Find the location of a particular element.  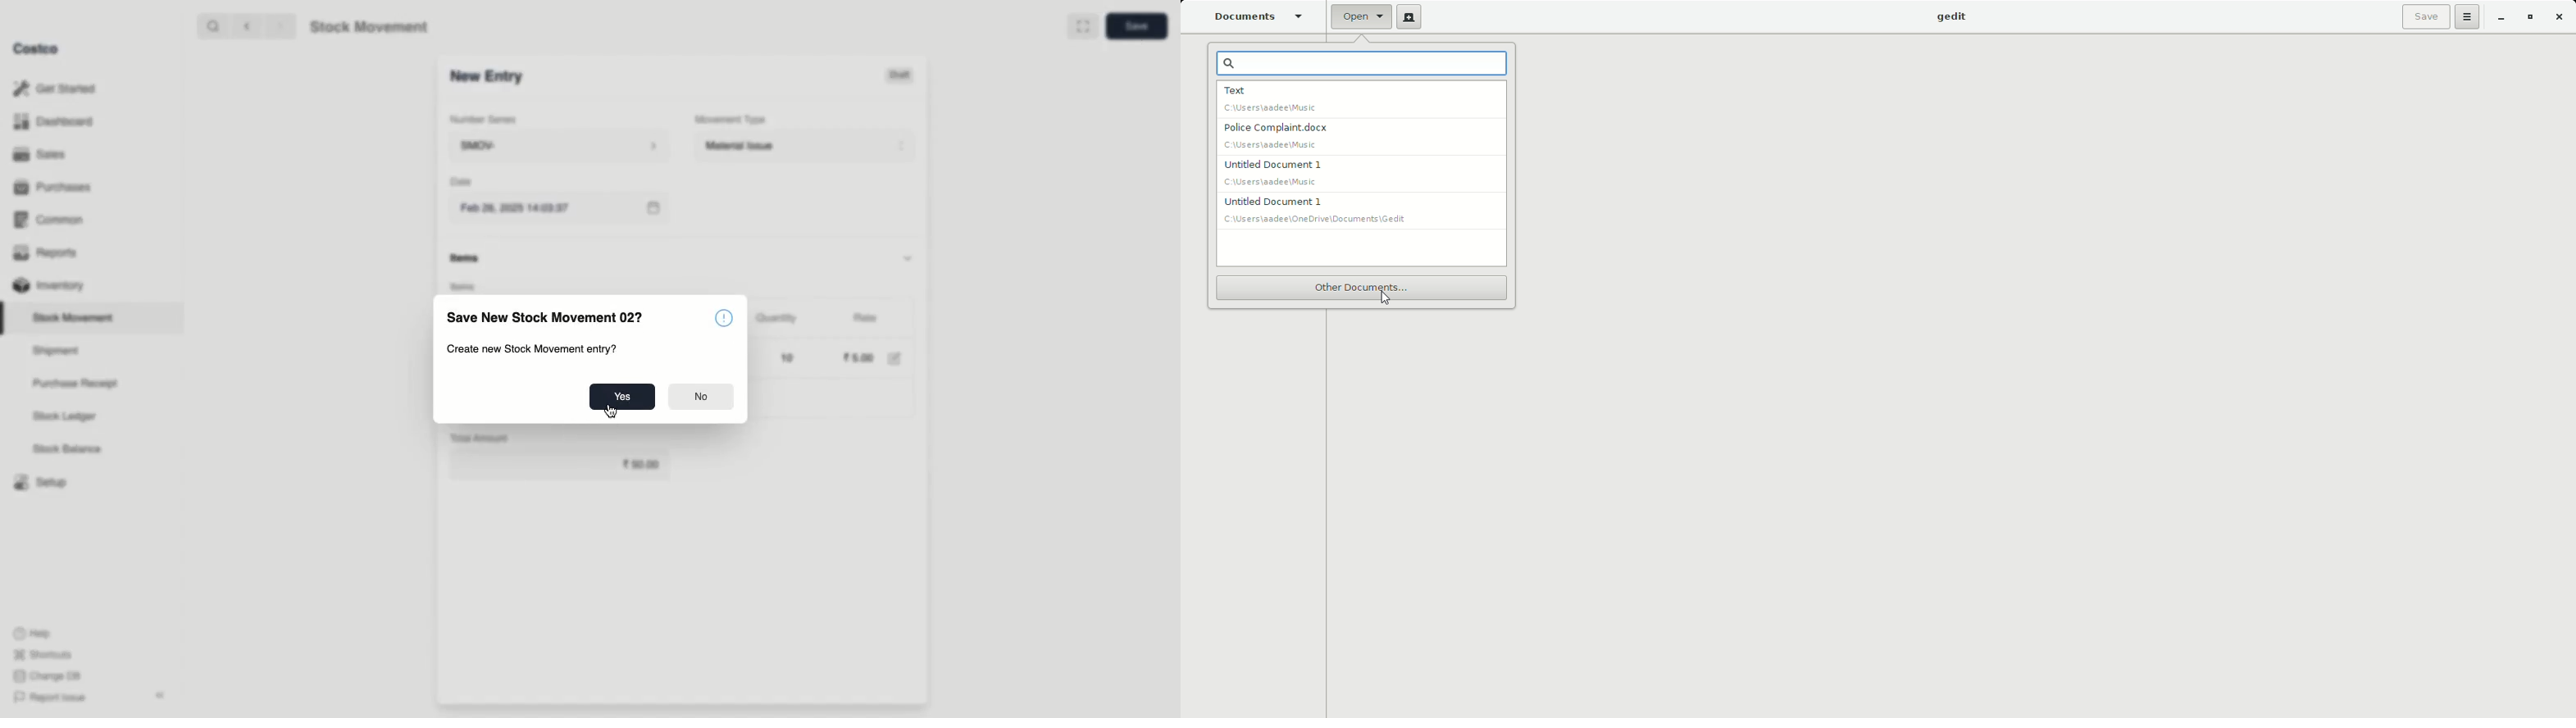

Purchase Receipt is located at coordinates (80, 383).